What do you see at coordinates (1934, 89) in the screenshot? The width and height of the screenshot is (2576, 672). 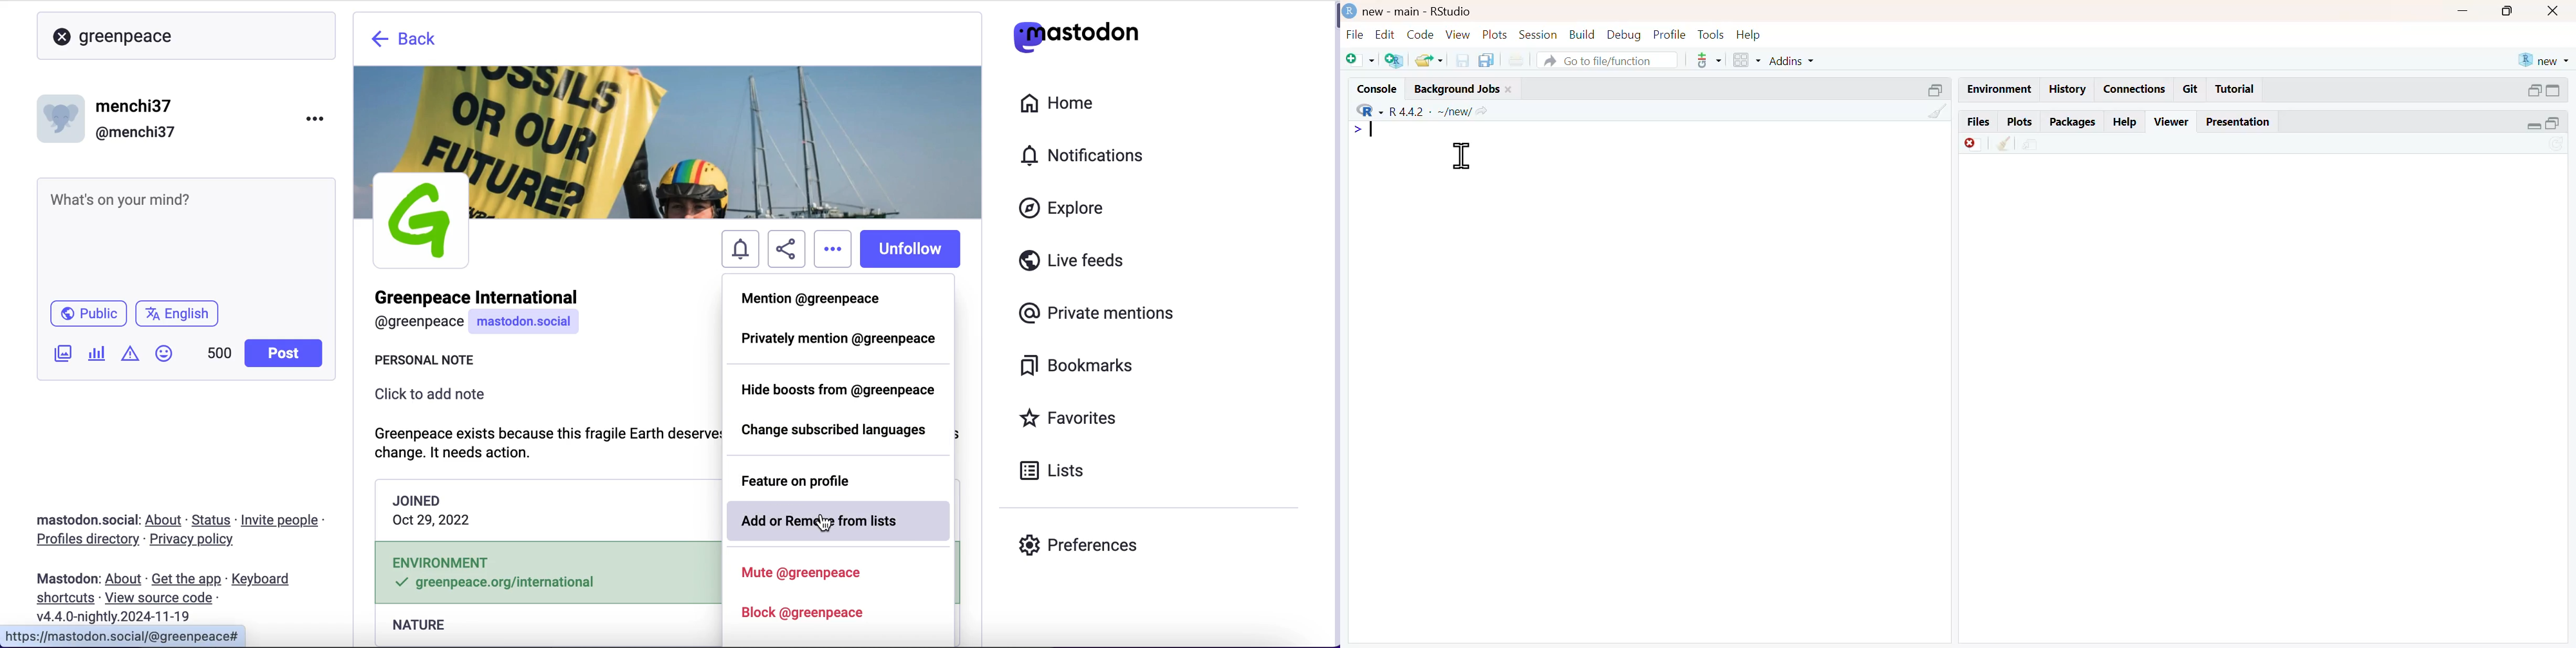 I see `maximize` at bounding box center [1934, 89].